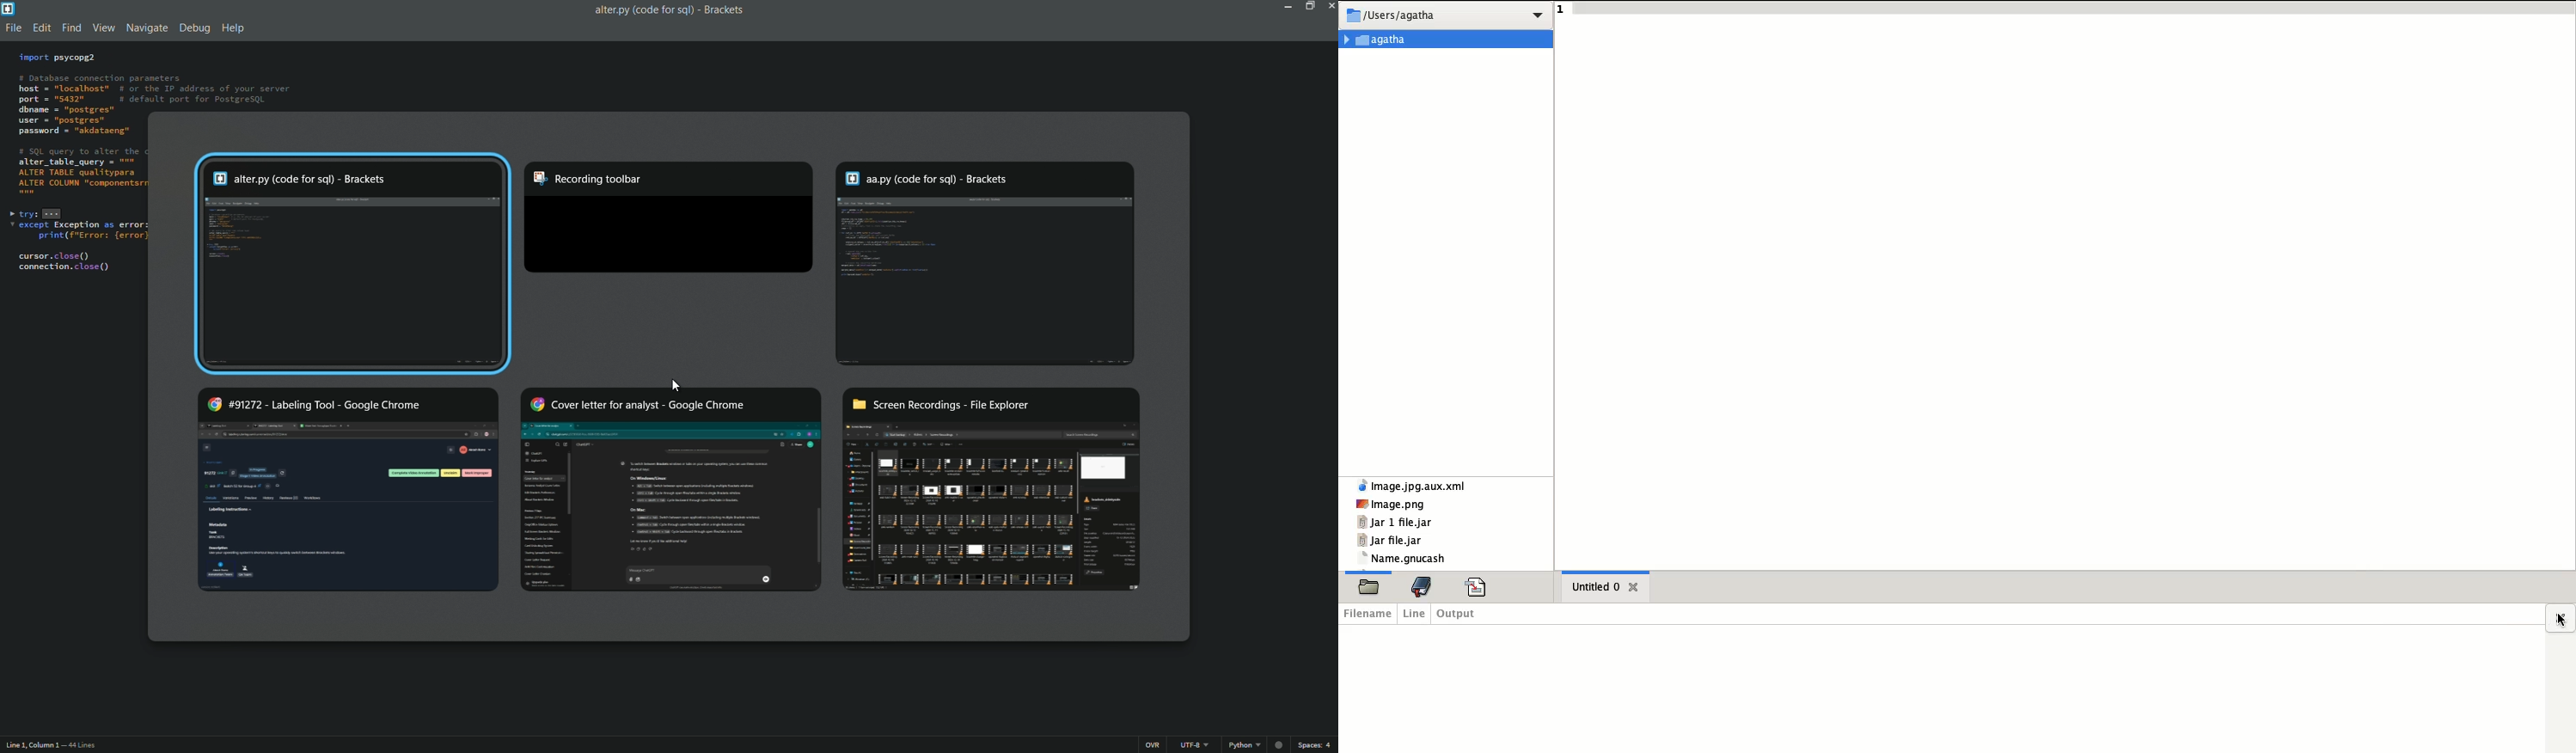 The image size is (2576, 756). What do you see at coordinates (2563, 617) in the screenshot?
I see `close` at bounding box center [2563, 617].